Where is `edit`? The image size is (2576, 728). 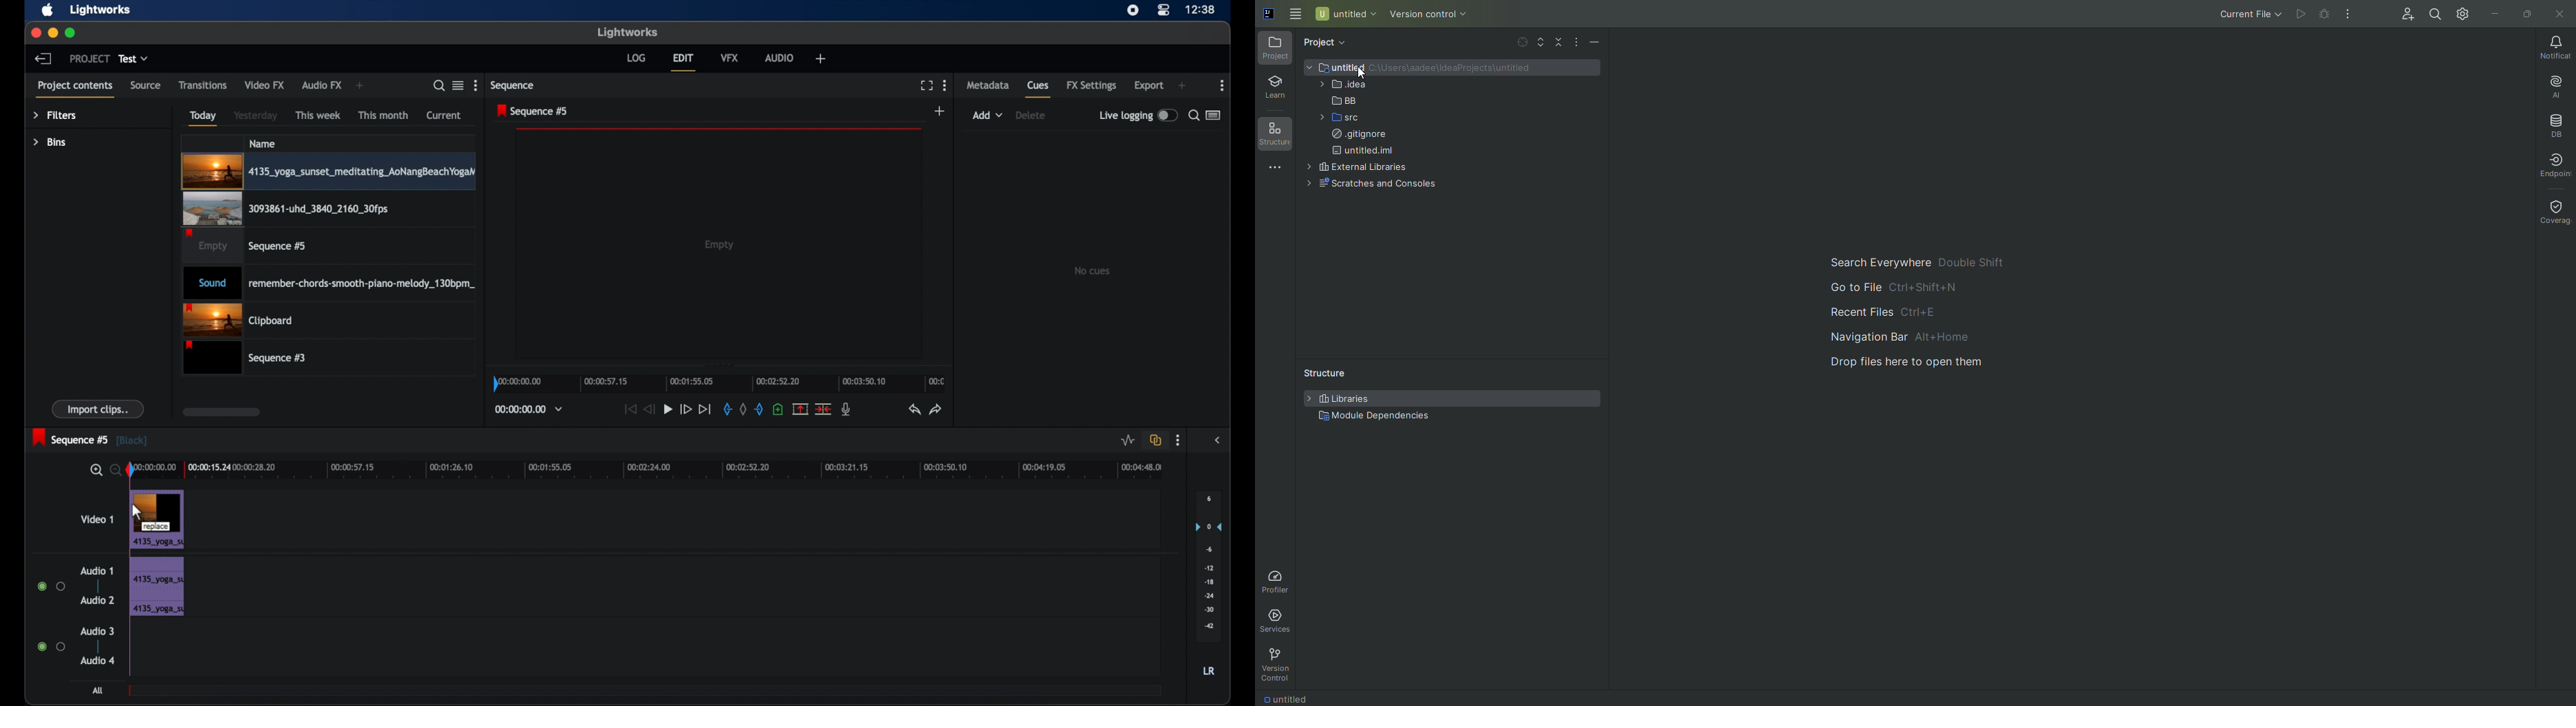 edit is located at coordinates (683, 61).